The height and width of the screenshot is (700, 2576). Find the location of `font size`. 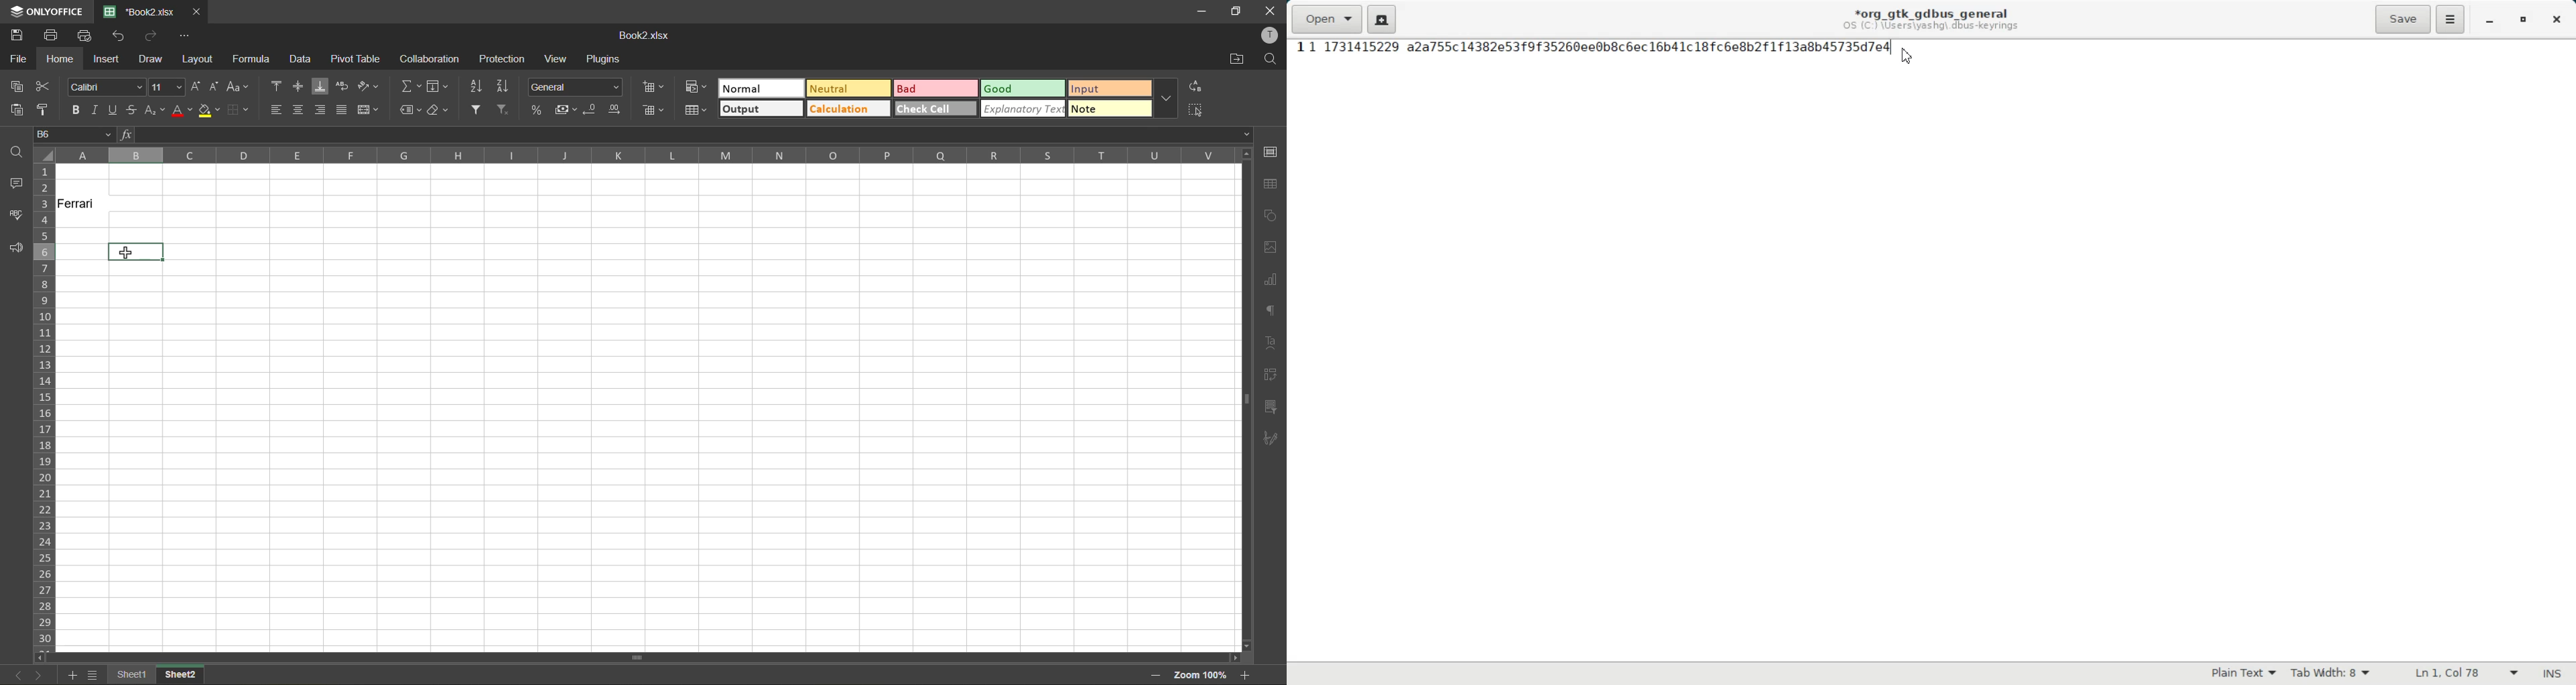

font size is located at coordinates (168, 87).